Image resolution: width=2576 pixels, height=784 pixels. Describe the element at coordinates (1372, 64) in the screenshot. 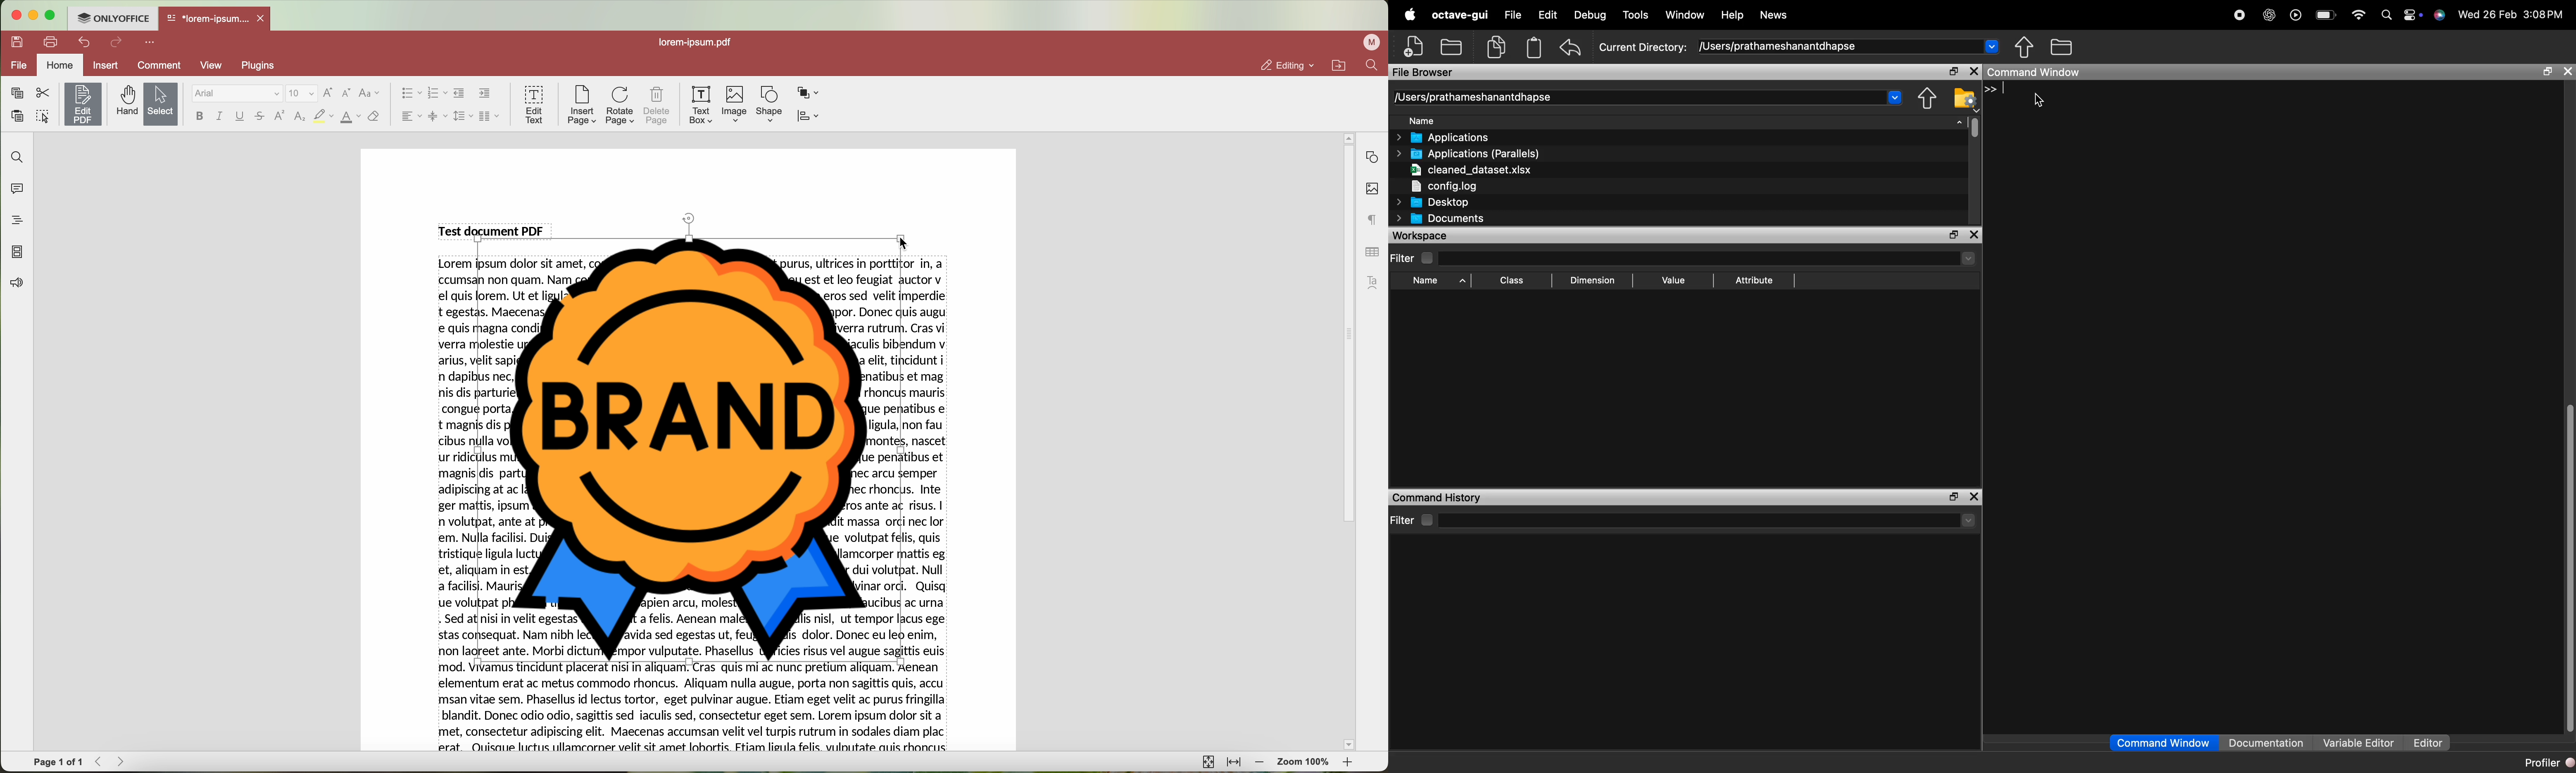

I see `find` at that location.